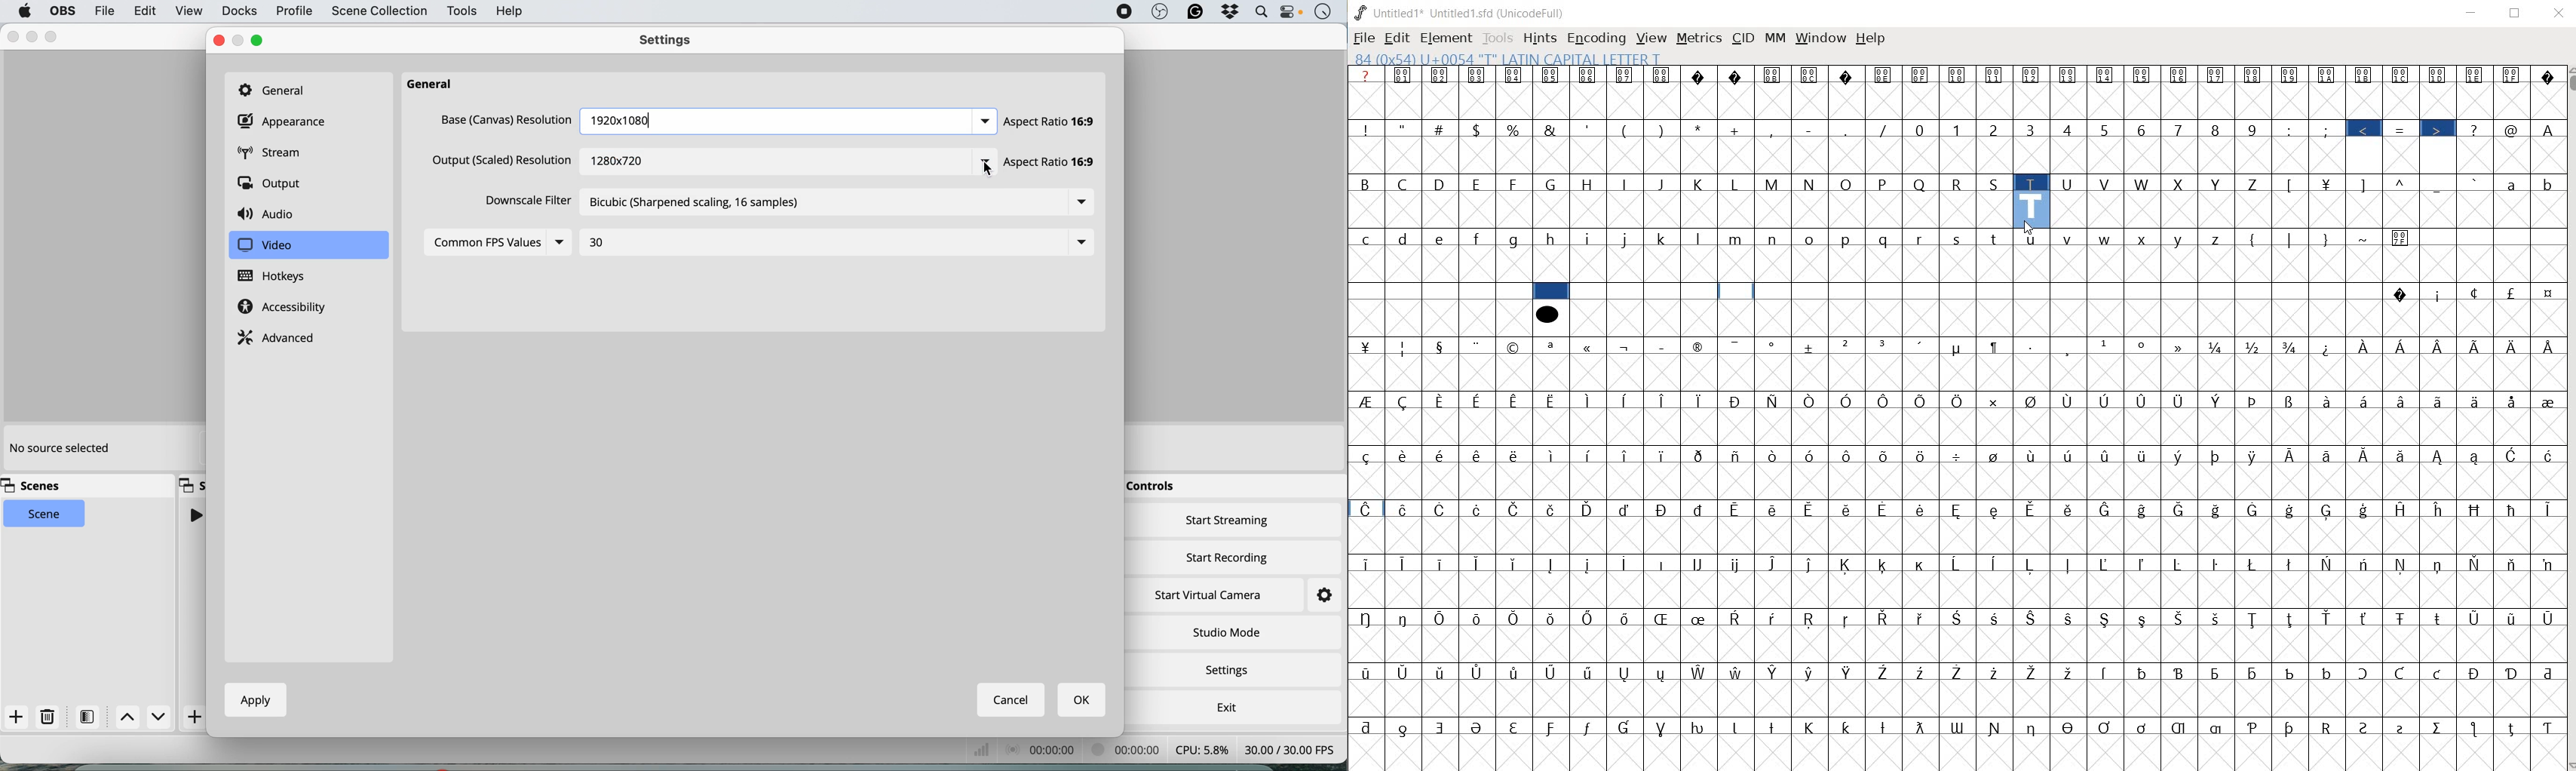 Image resolution: width=2576 pixels, height=784 pixels. Describe the element at coordinates (2405, 726) in the screenshot. I see `Symbol` at that location.